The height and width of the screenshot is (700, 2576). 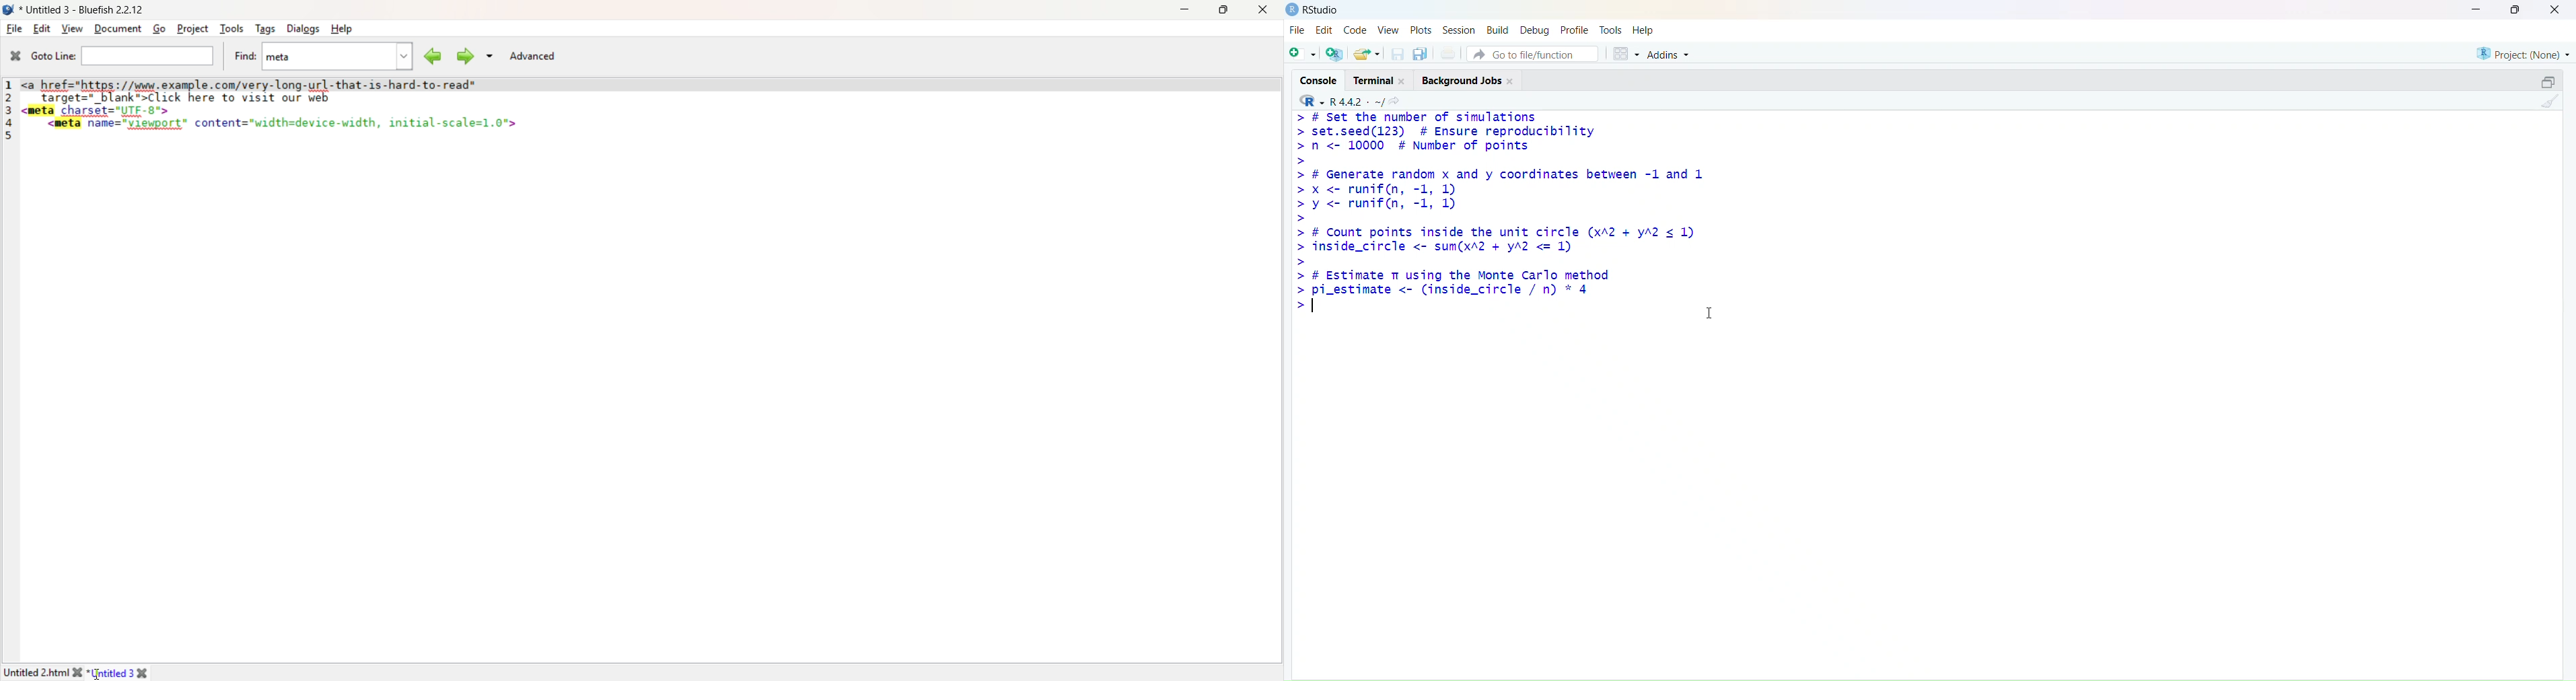 I want to click on Help, so click(x=1646, y=29).